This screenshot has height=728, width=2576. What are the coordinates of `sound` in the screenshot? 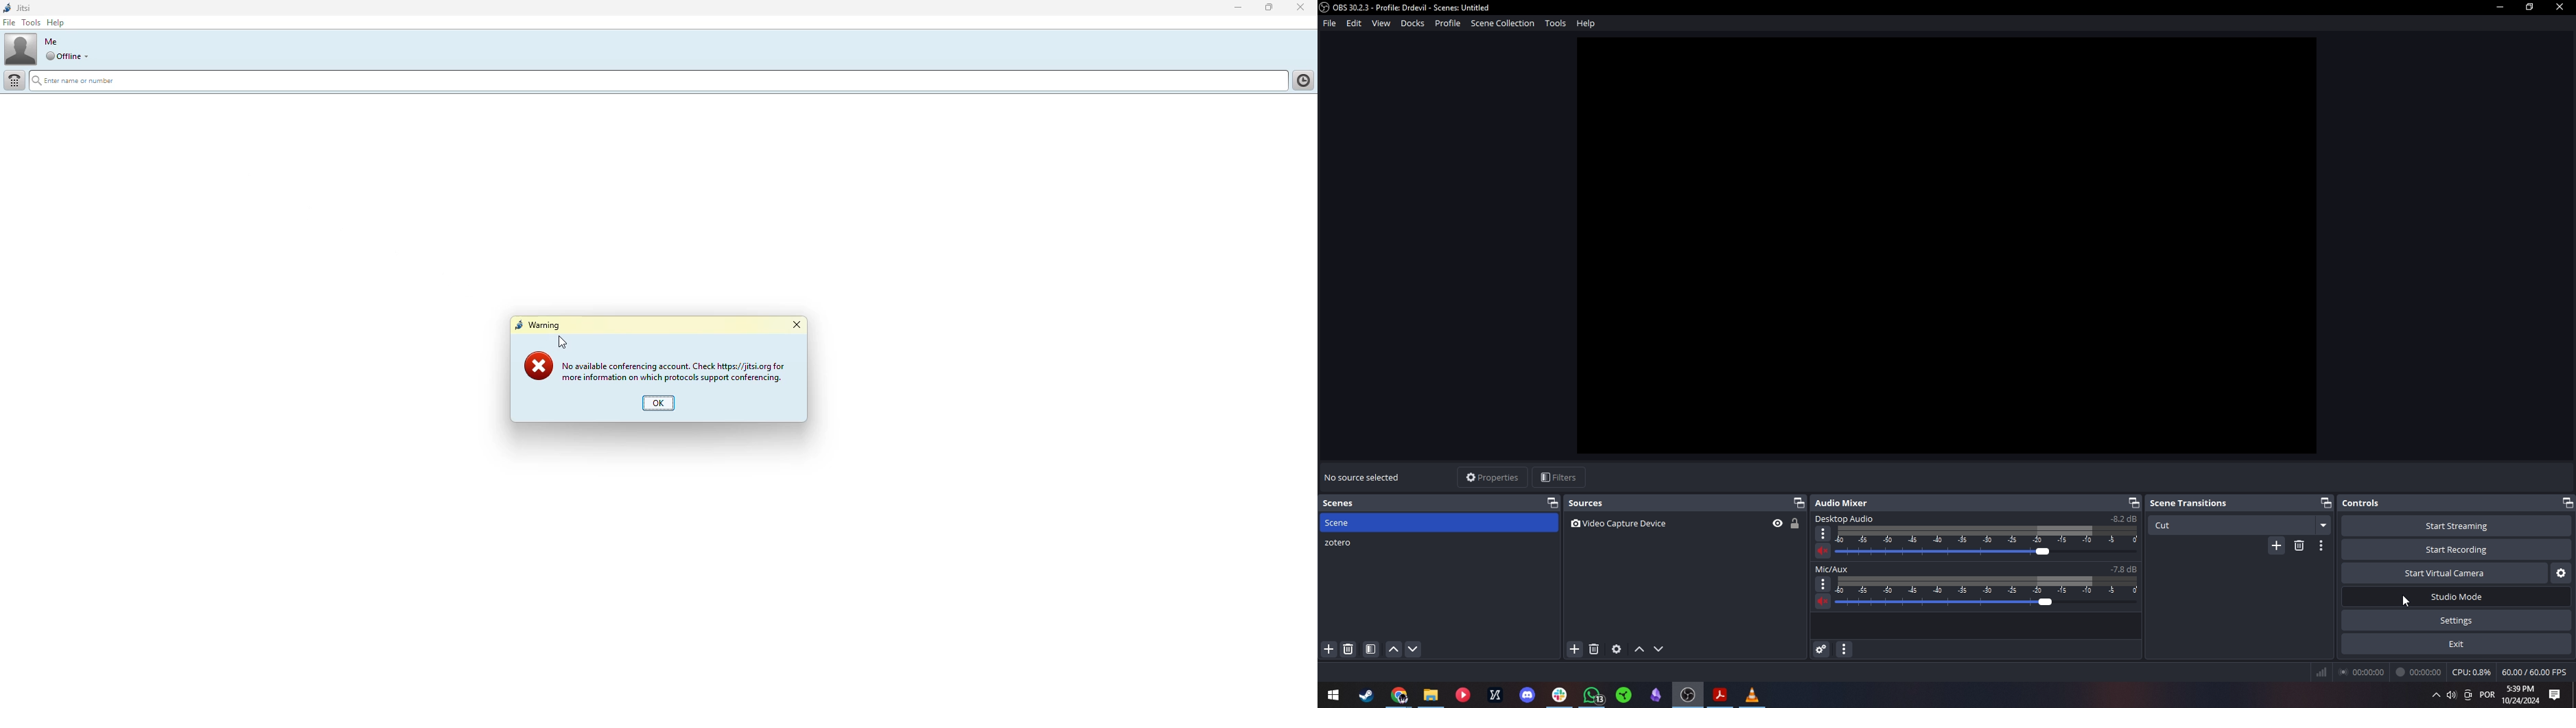 It's located at (2451, 696).